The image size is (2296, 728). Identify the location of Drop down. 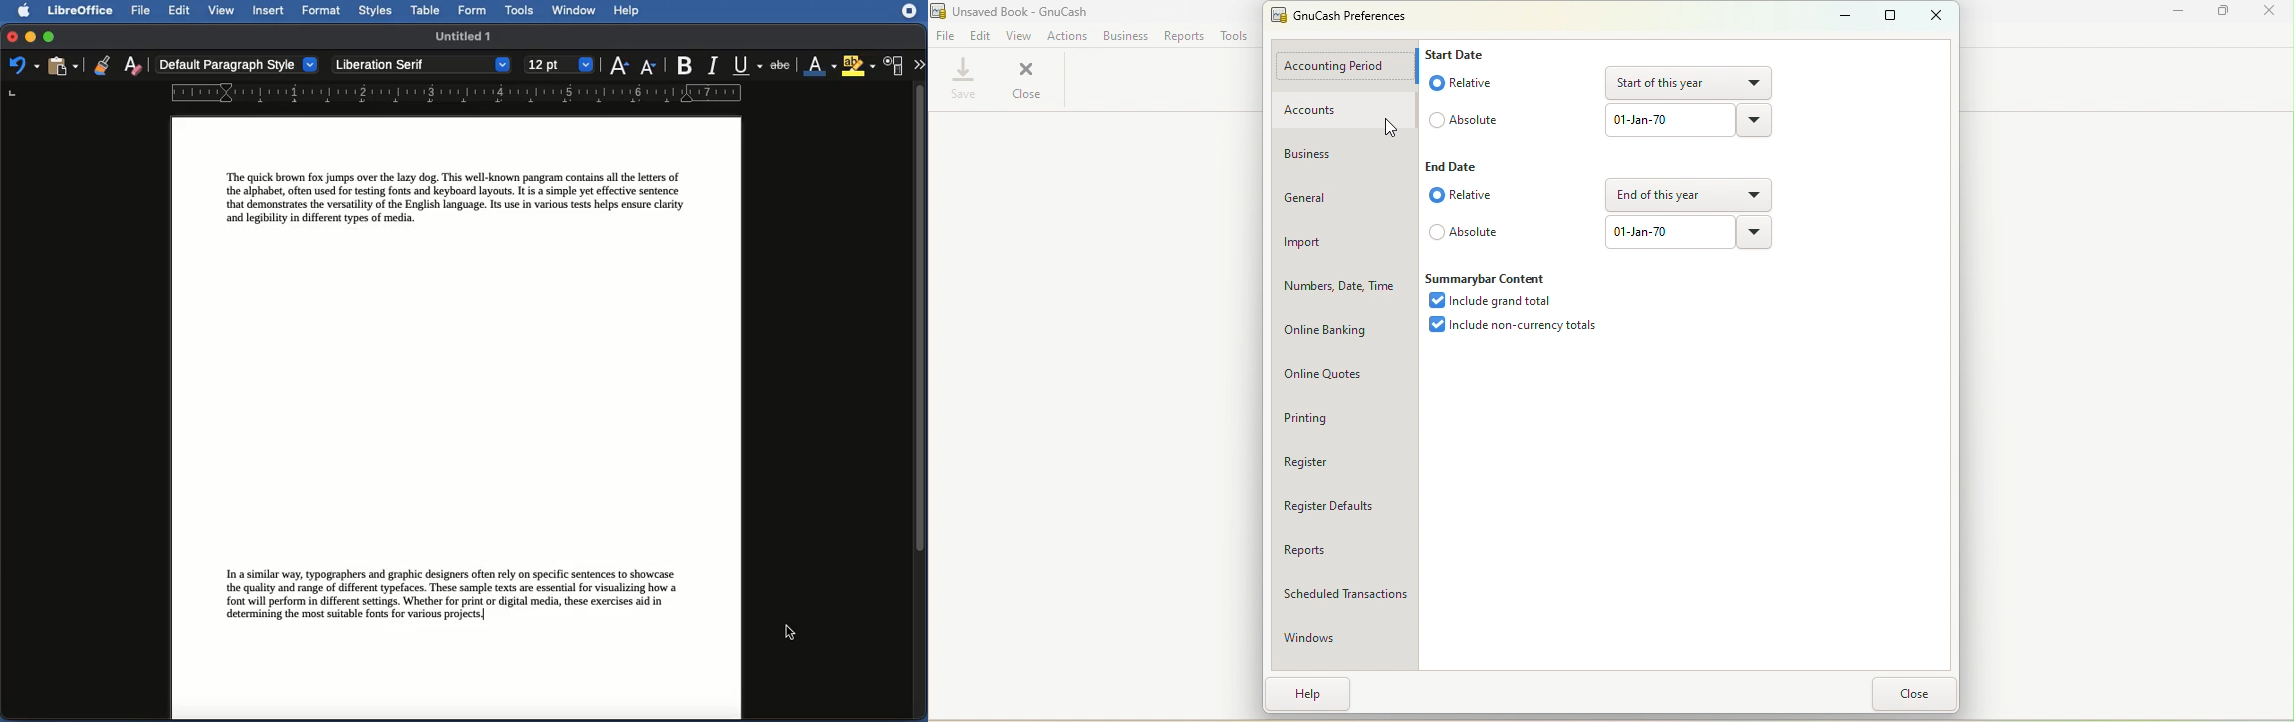
(1758, 236).